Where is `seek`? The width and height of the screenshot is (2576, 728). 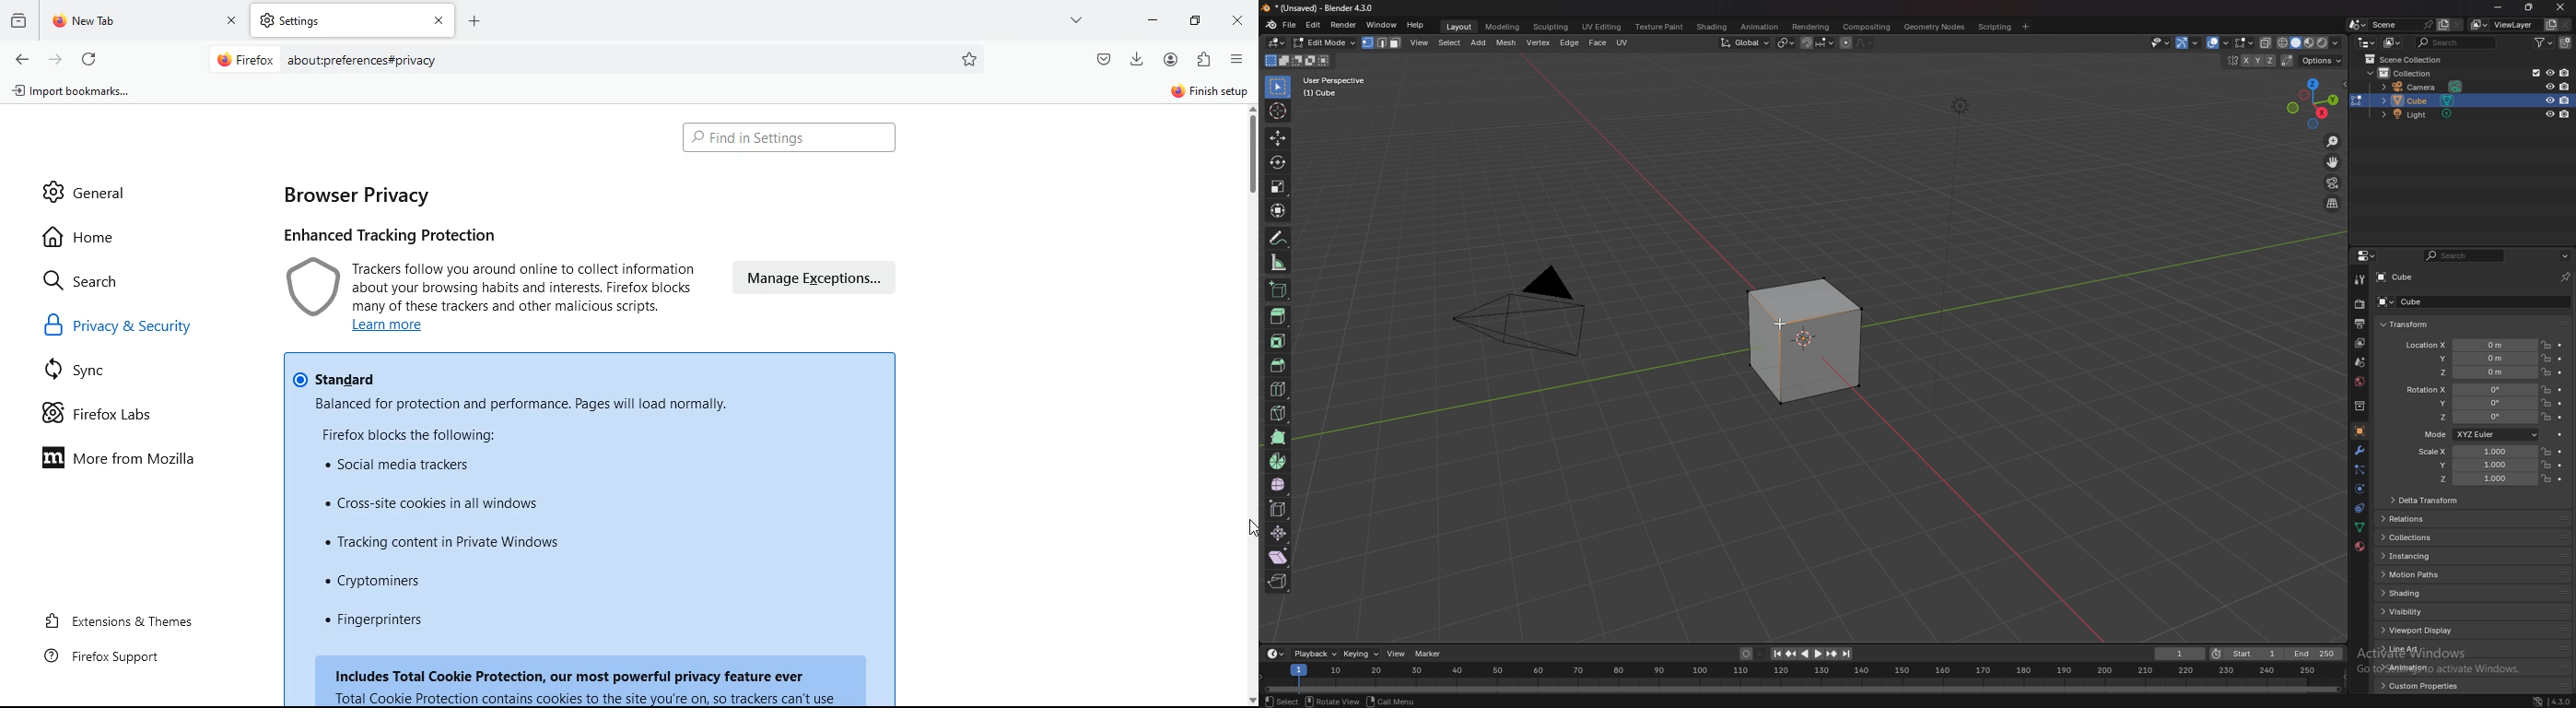 seek is located at coordinates (1805, 678).